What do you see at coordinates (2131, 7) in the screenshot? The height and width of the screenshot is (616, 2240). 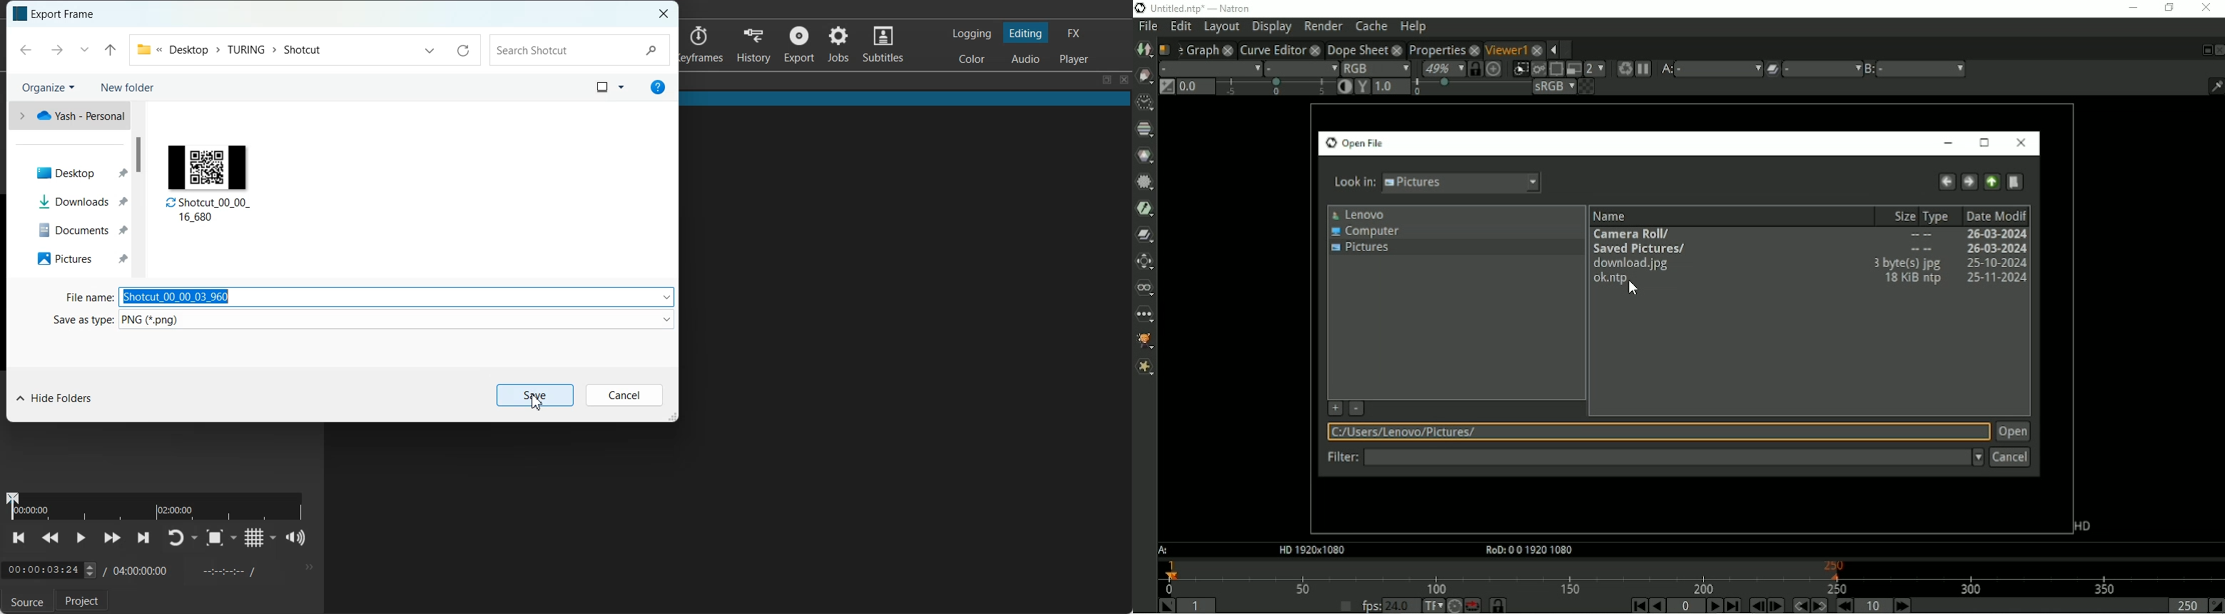 I see `Minimize` at bounding box center [2131, 7].